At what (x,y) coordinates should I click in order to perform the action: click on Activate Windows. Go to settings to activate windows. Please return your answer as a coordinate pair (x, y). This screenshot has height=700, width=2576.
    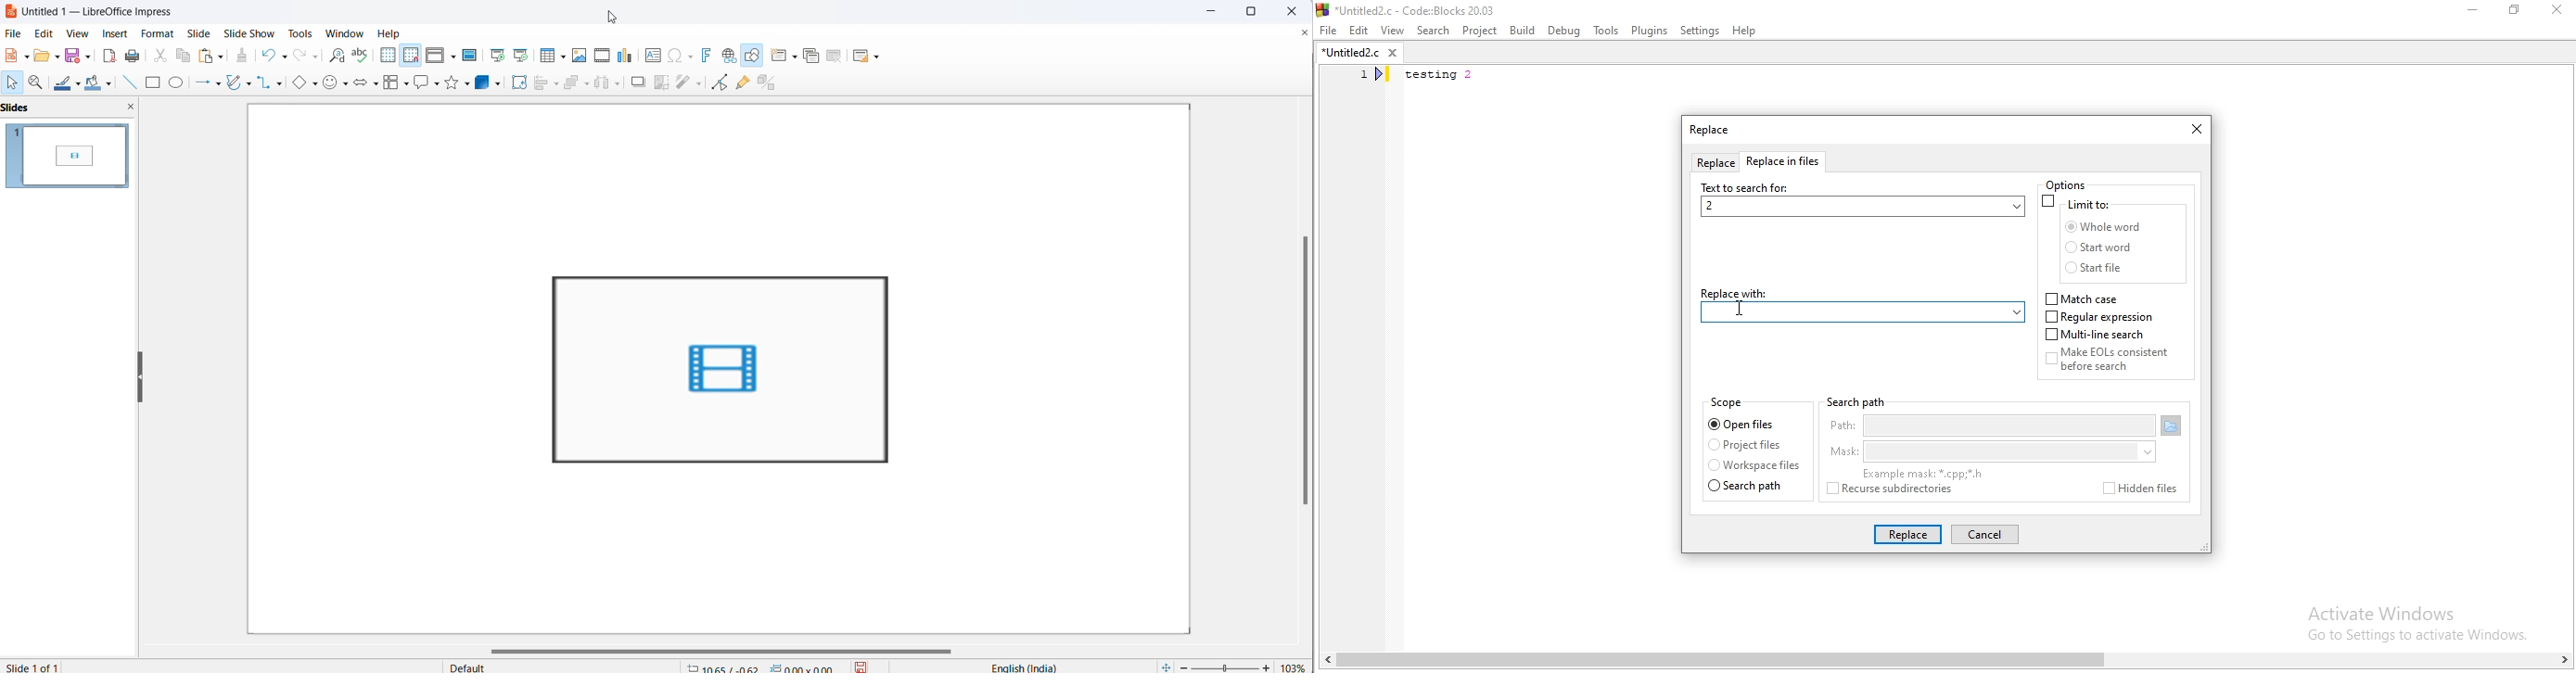
    Looking at the image, I should click on (2405, 620).